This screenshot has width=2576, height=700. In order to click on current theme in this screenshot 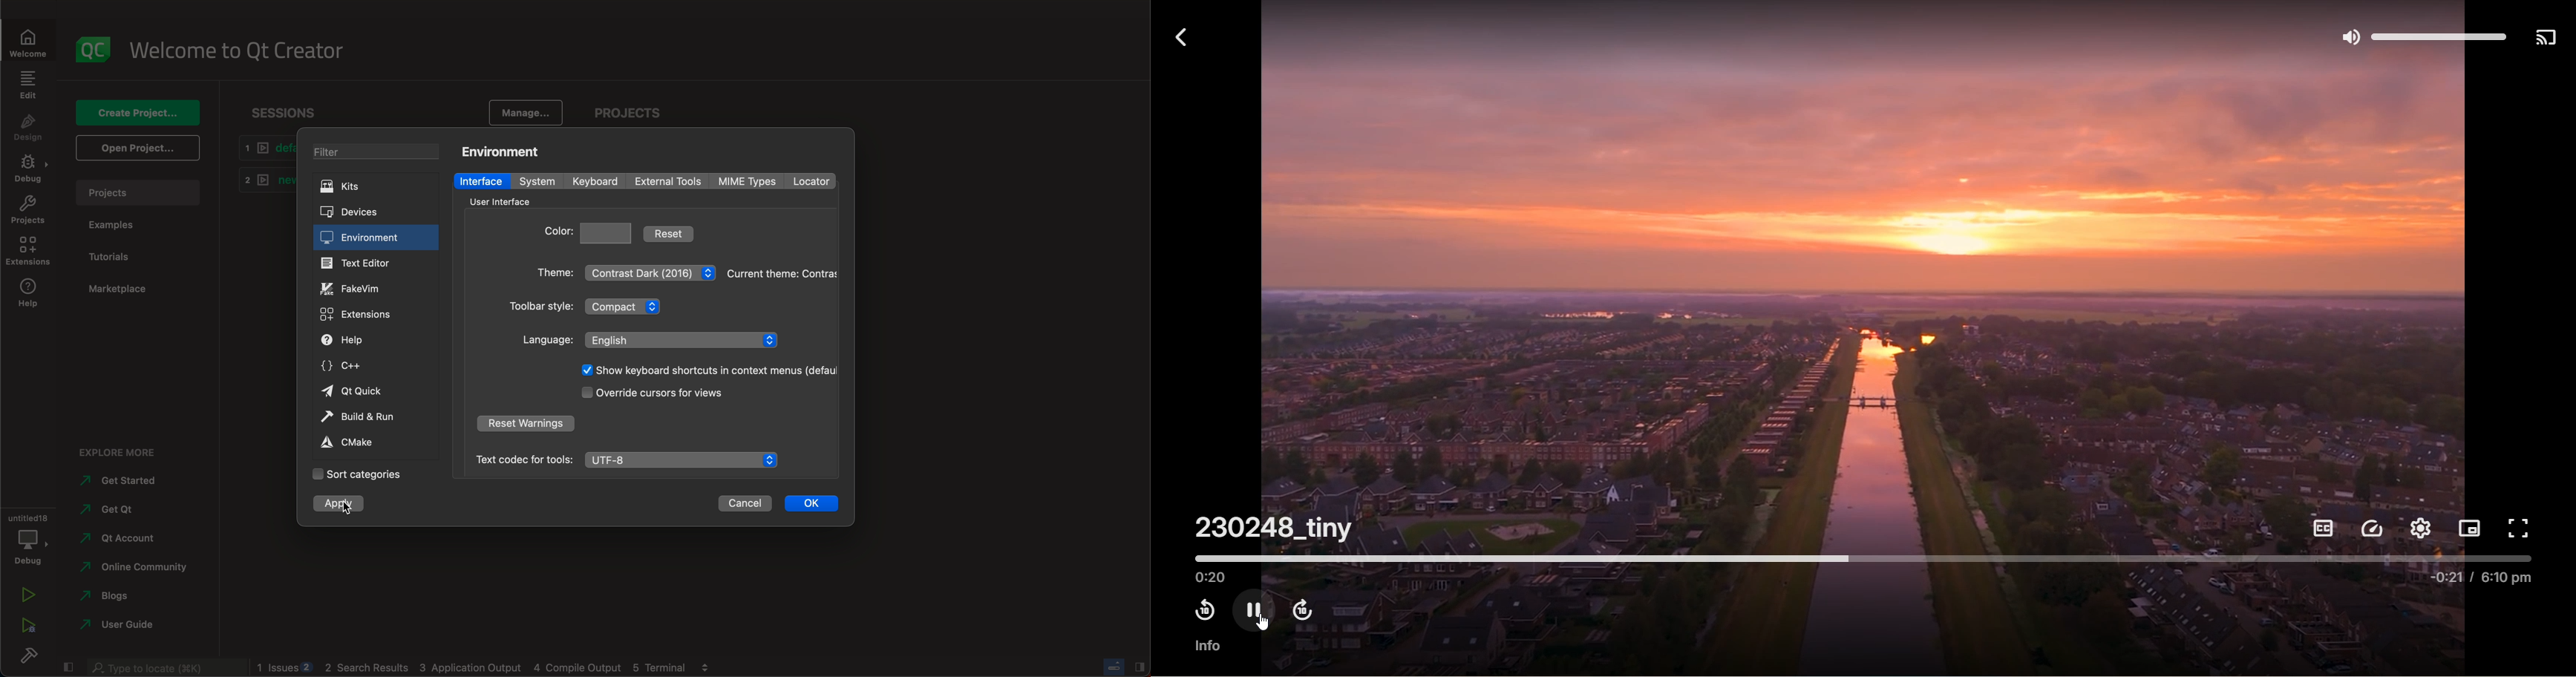, I will do `click(783, 275)`.